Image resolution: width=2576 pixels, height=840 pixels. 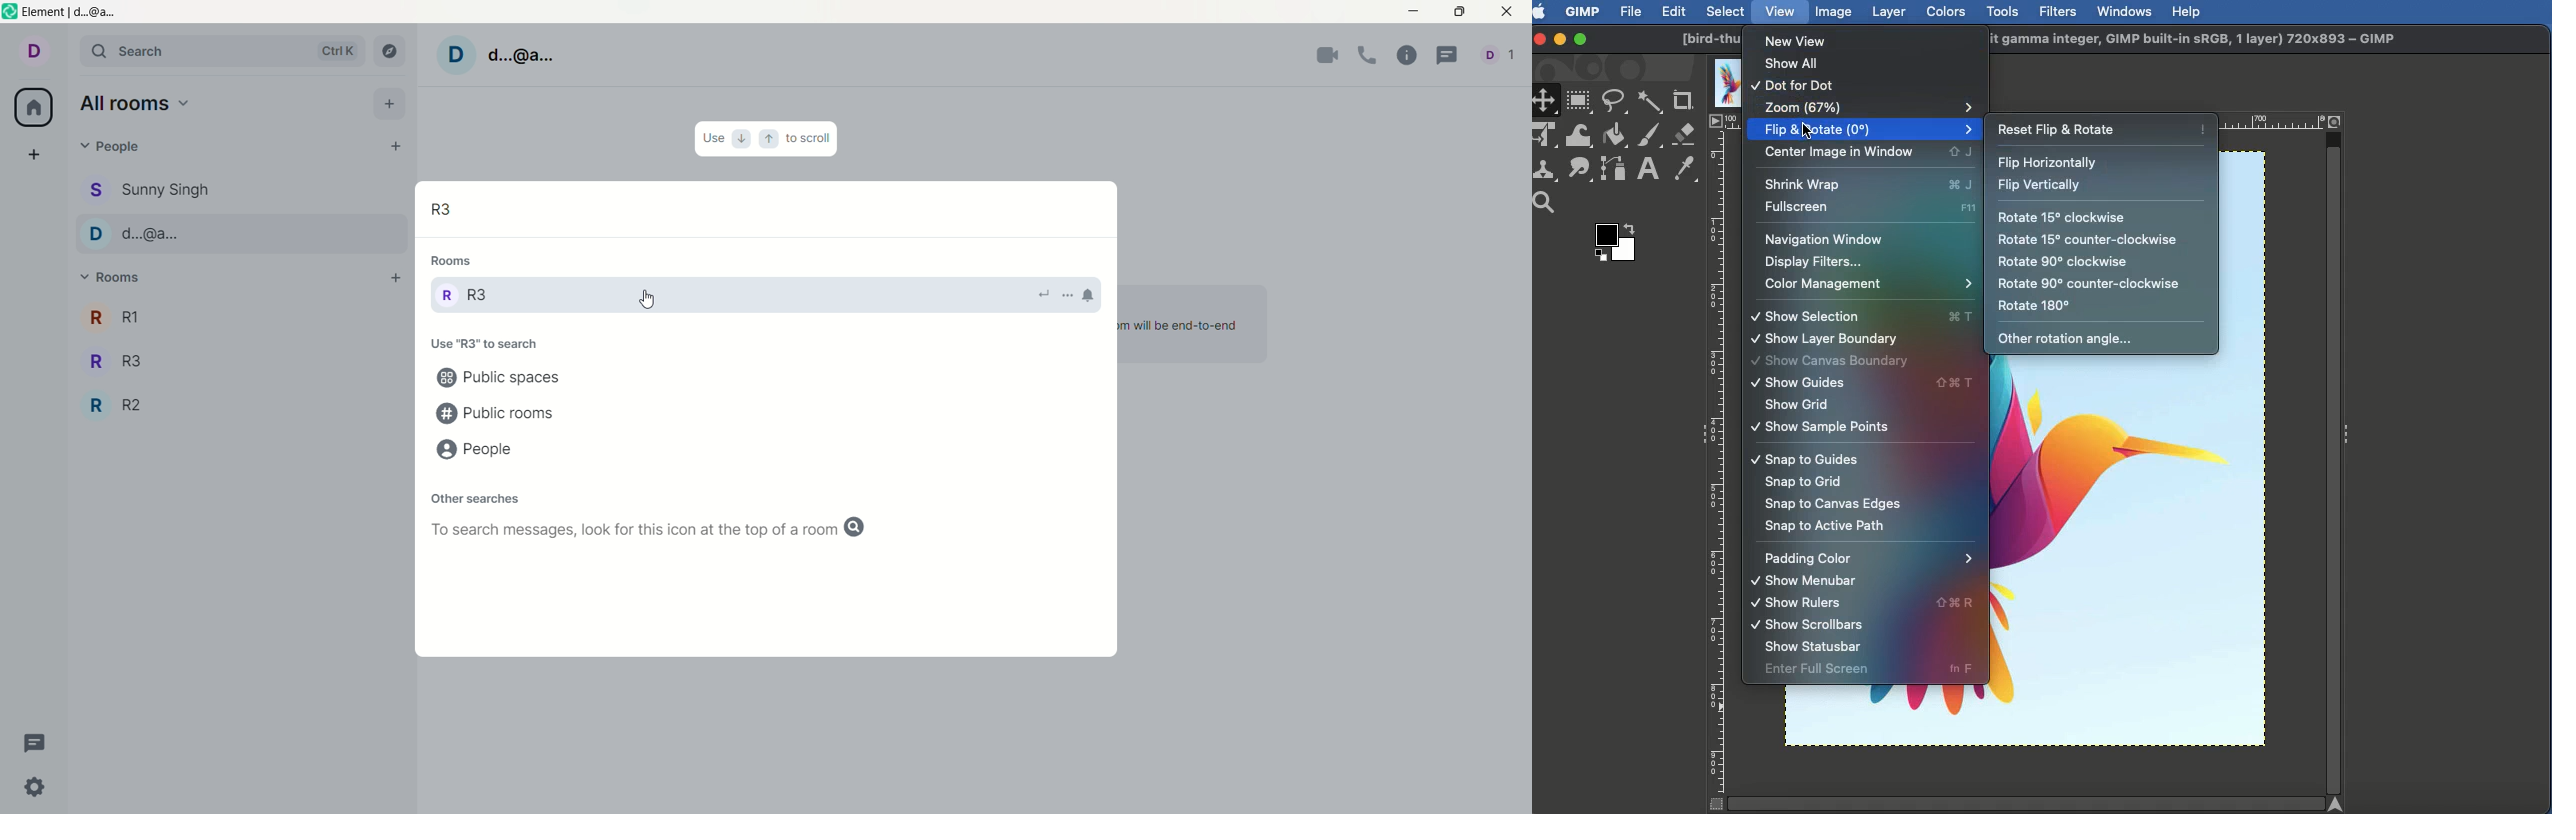 I want to click on R3, so click(x=476, y=298).